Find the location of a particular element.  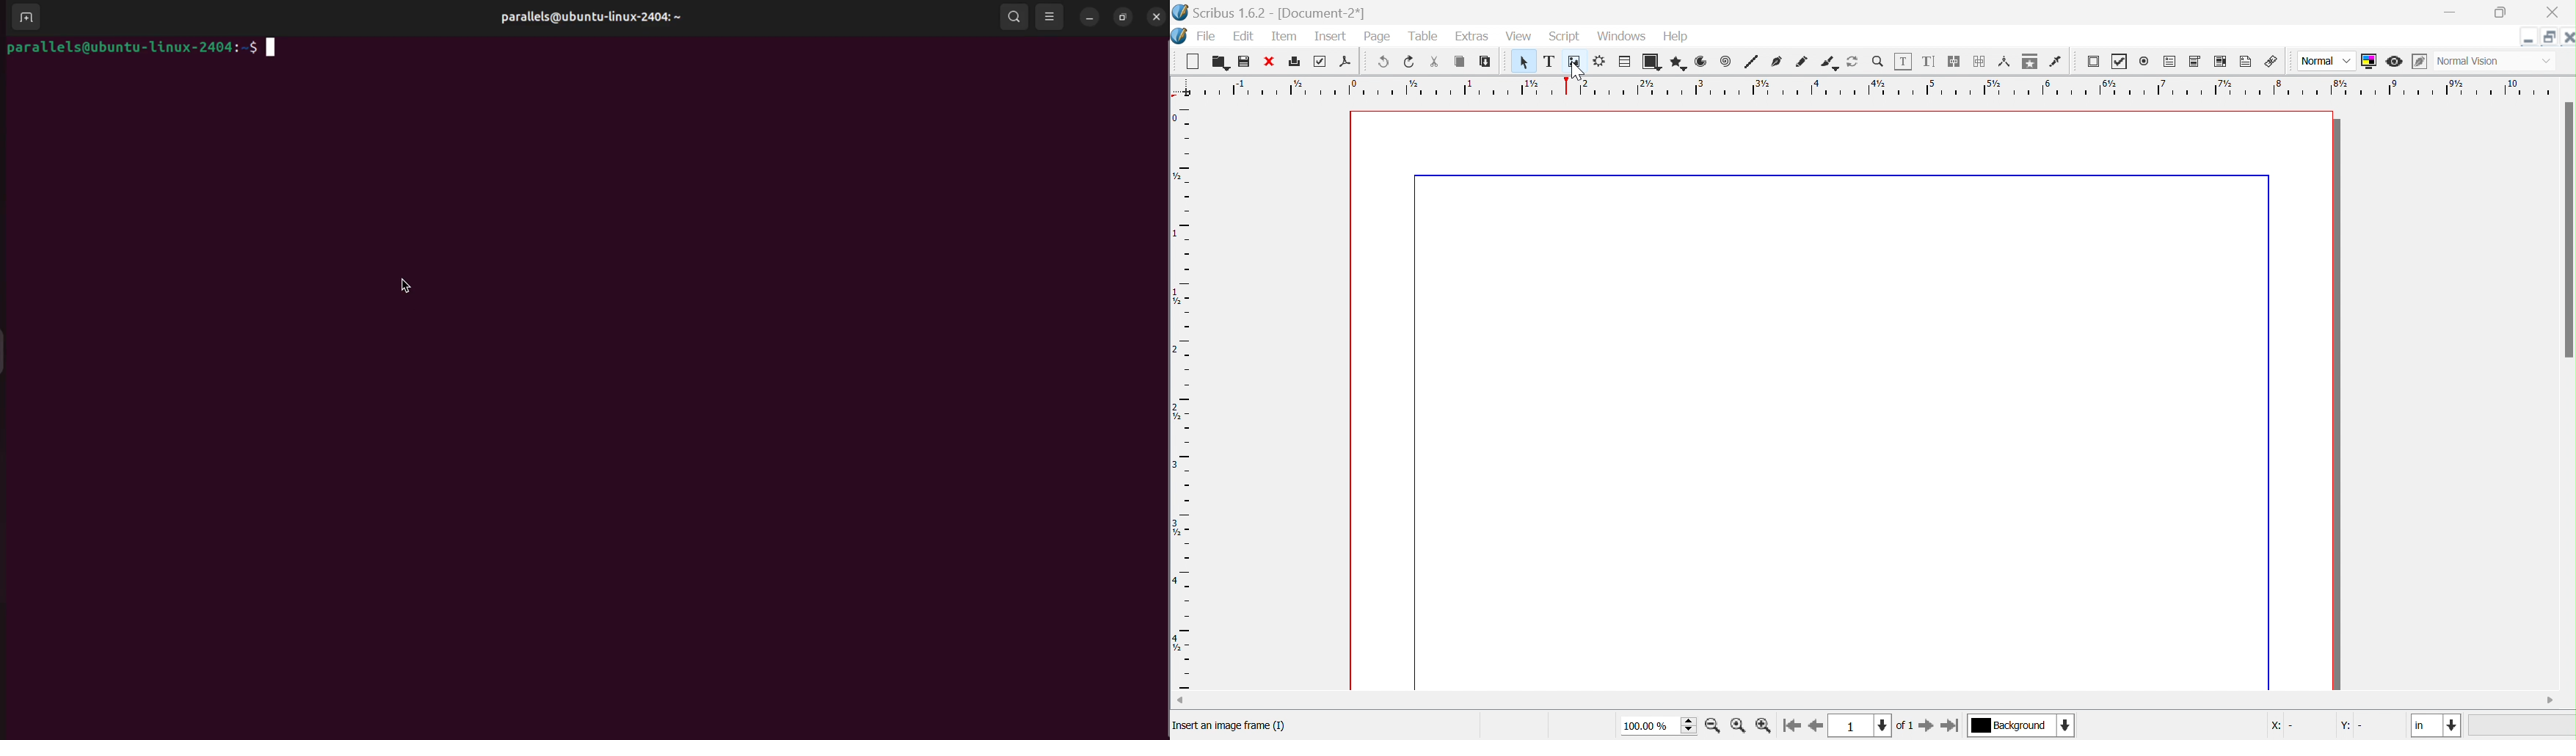

arc is located at coordinates (1702, 61).